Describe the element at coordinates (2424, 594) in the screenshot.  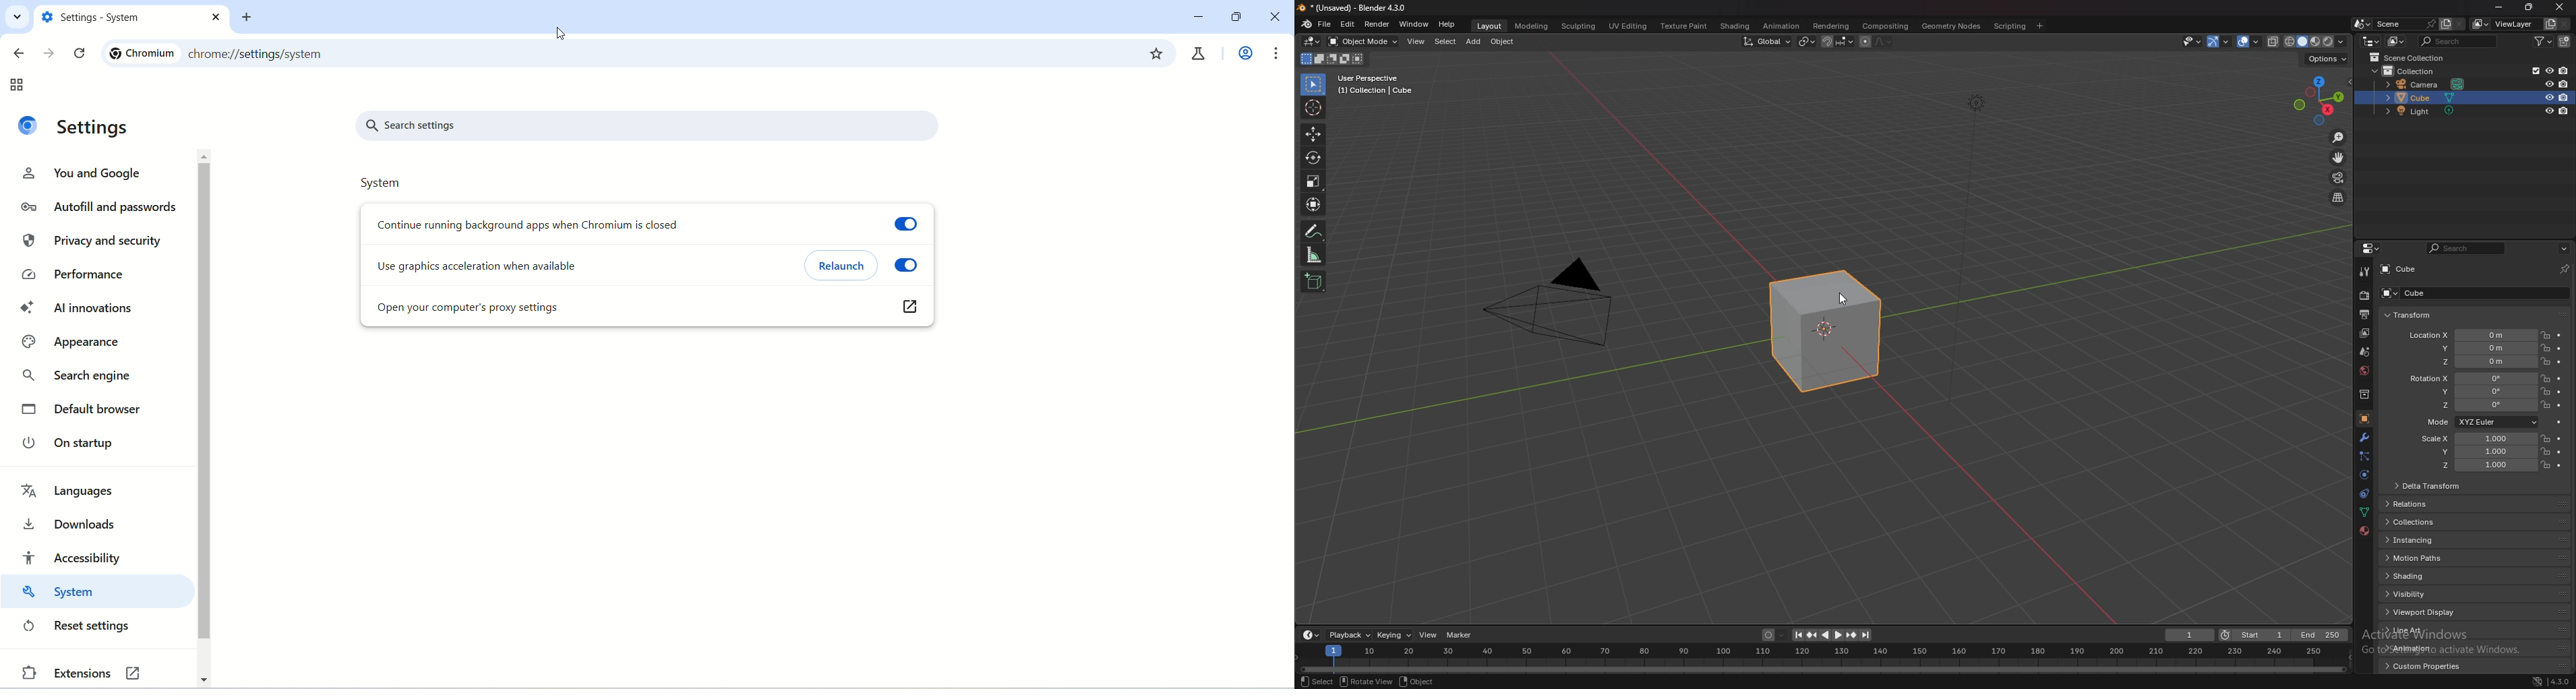
I see `visibility` at that location.